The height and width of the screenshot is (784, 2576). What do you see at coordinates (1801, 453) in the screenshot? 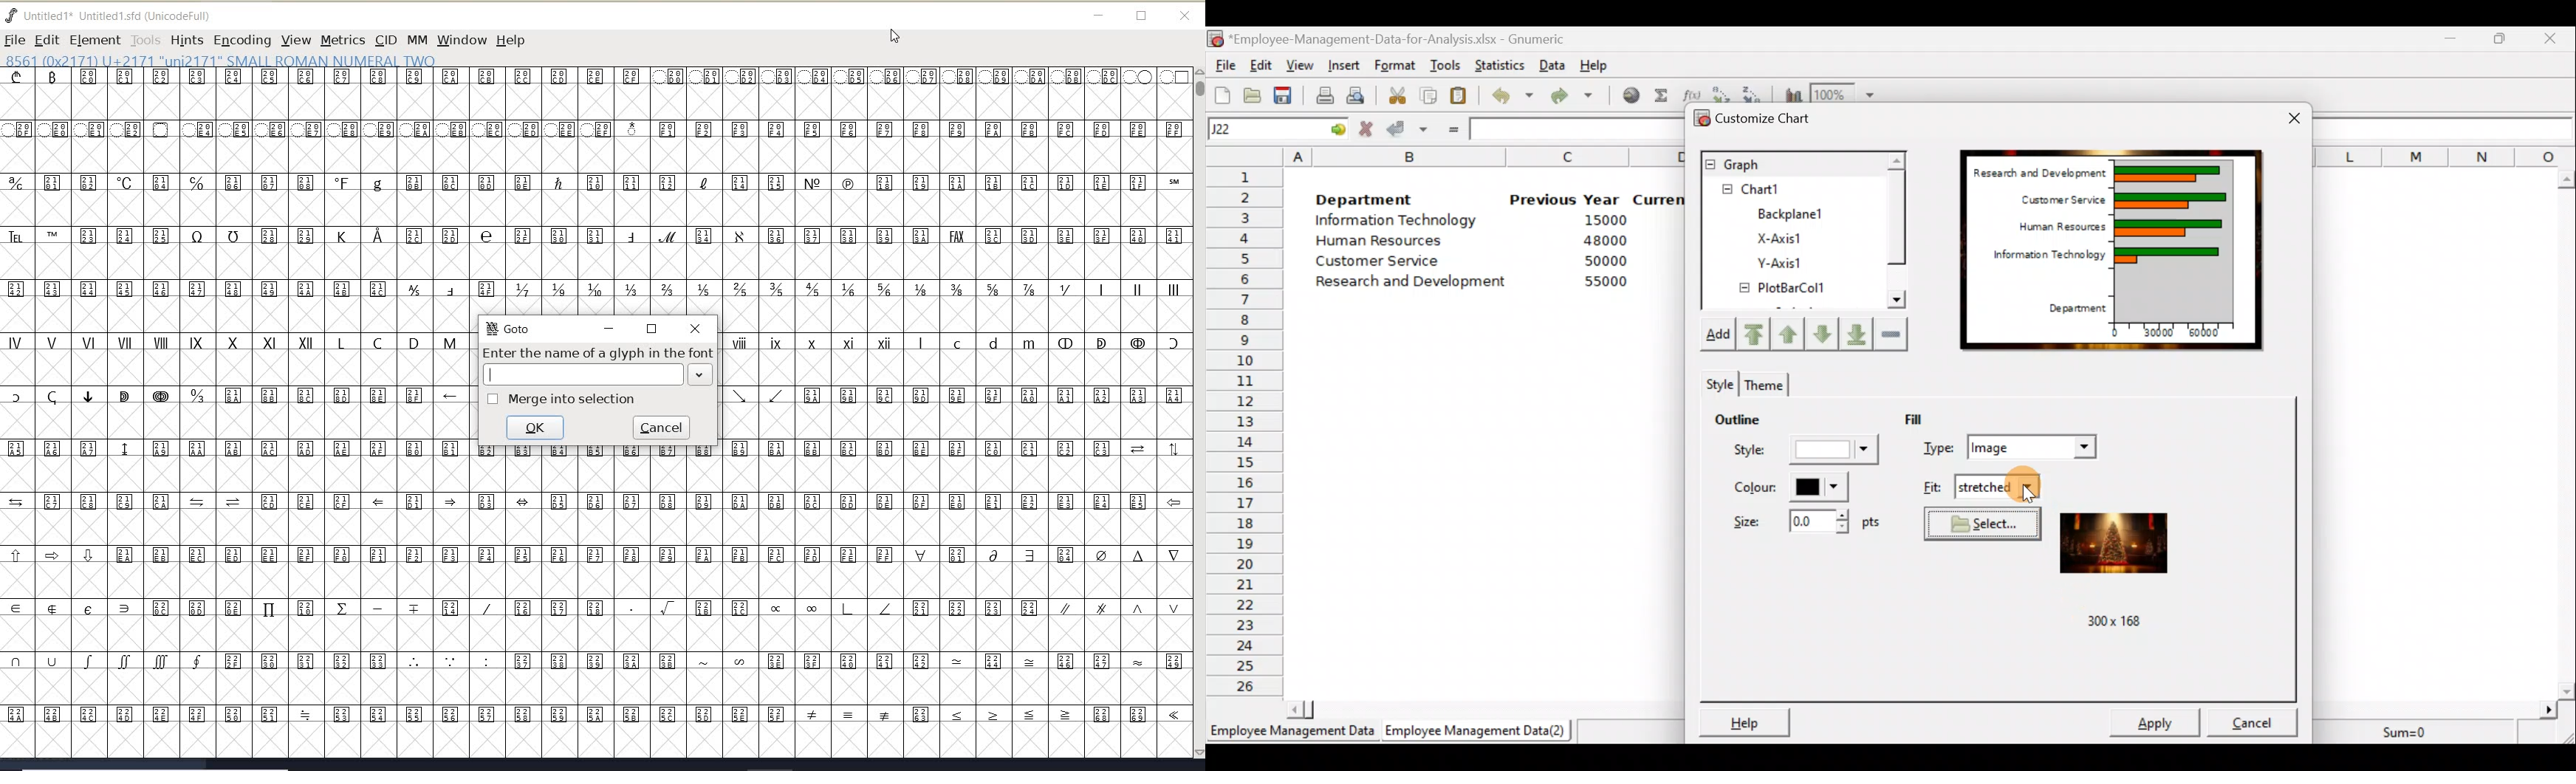
I see `Style` at bounding box center [1801, 453].